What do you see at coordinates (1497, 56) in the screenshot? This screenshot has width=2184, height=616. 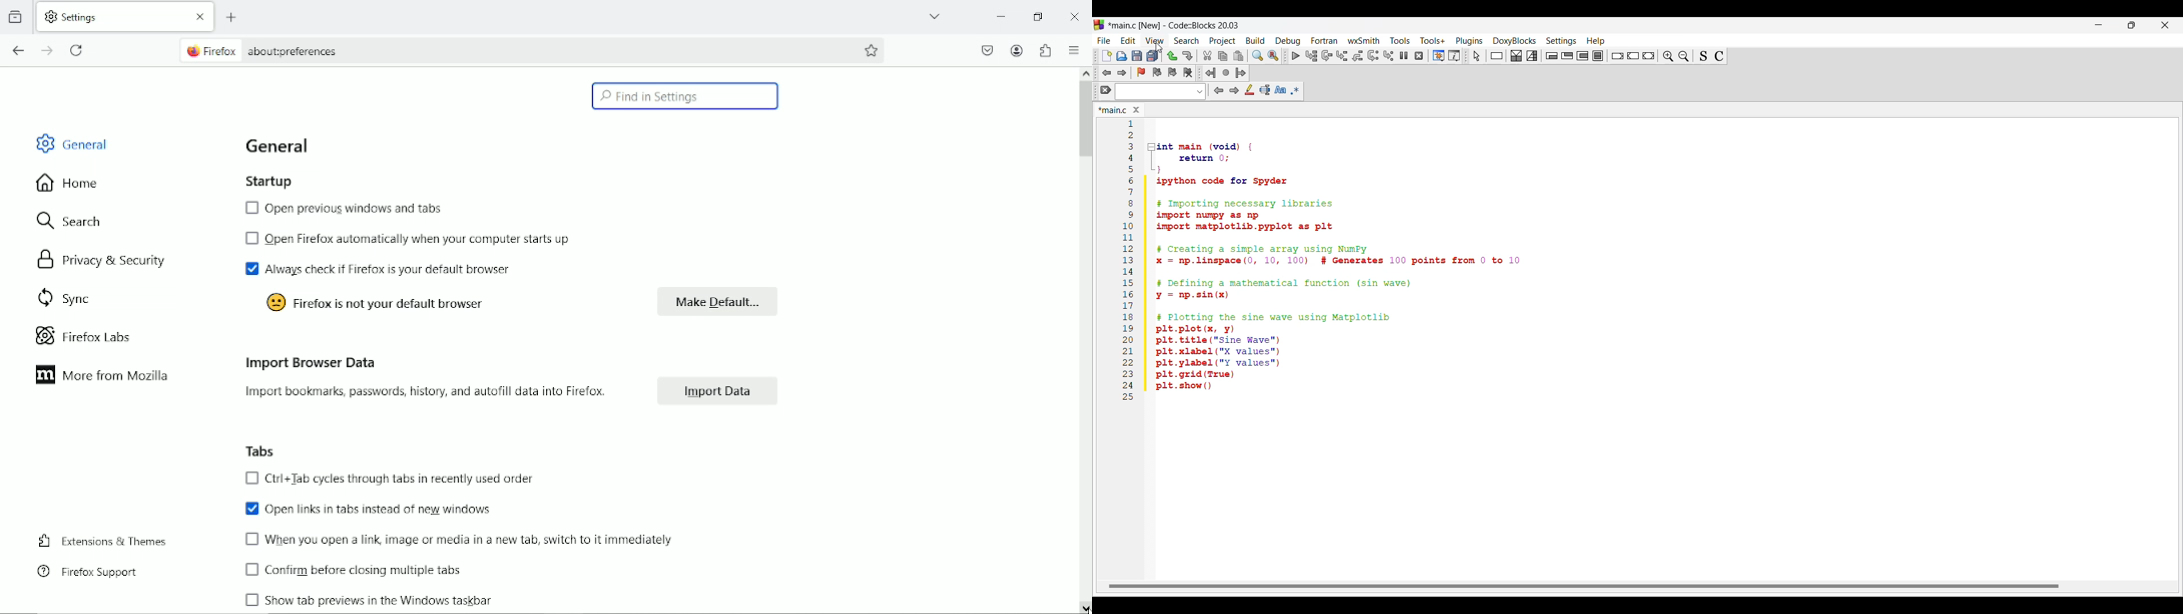 I see `Instruction` at bounding box center [1497, 56].